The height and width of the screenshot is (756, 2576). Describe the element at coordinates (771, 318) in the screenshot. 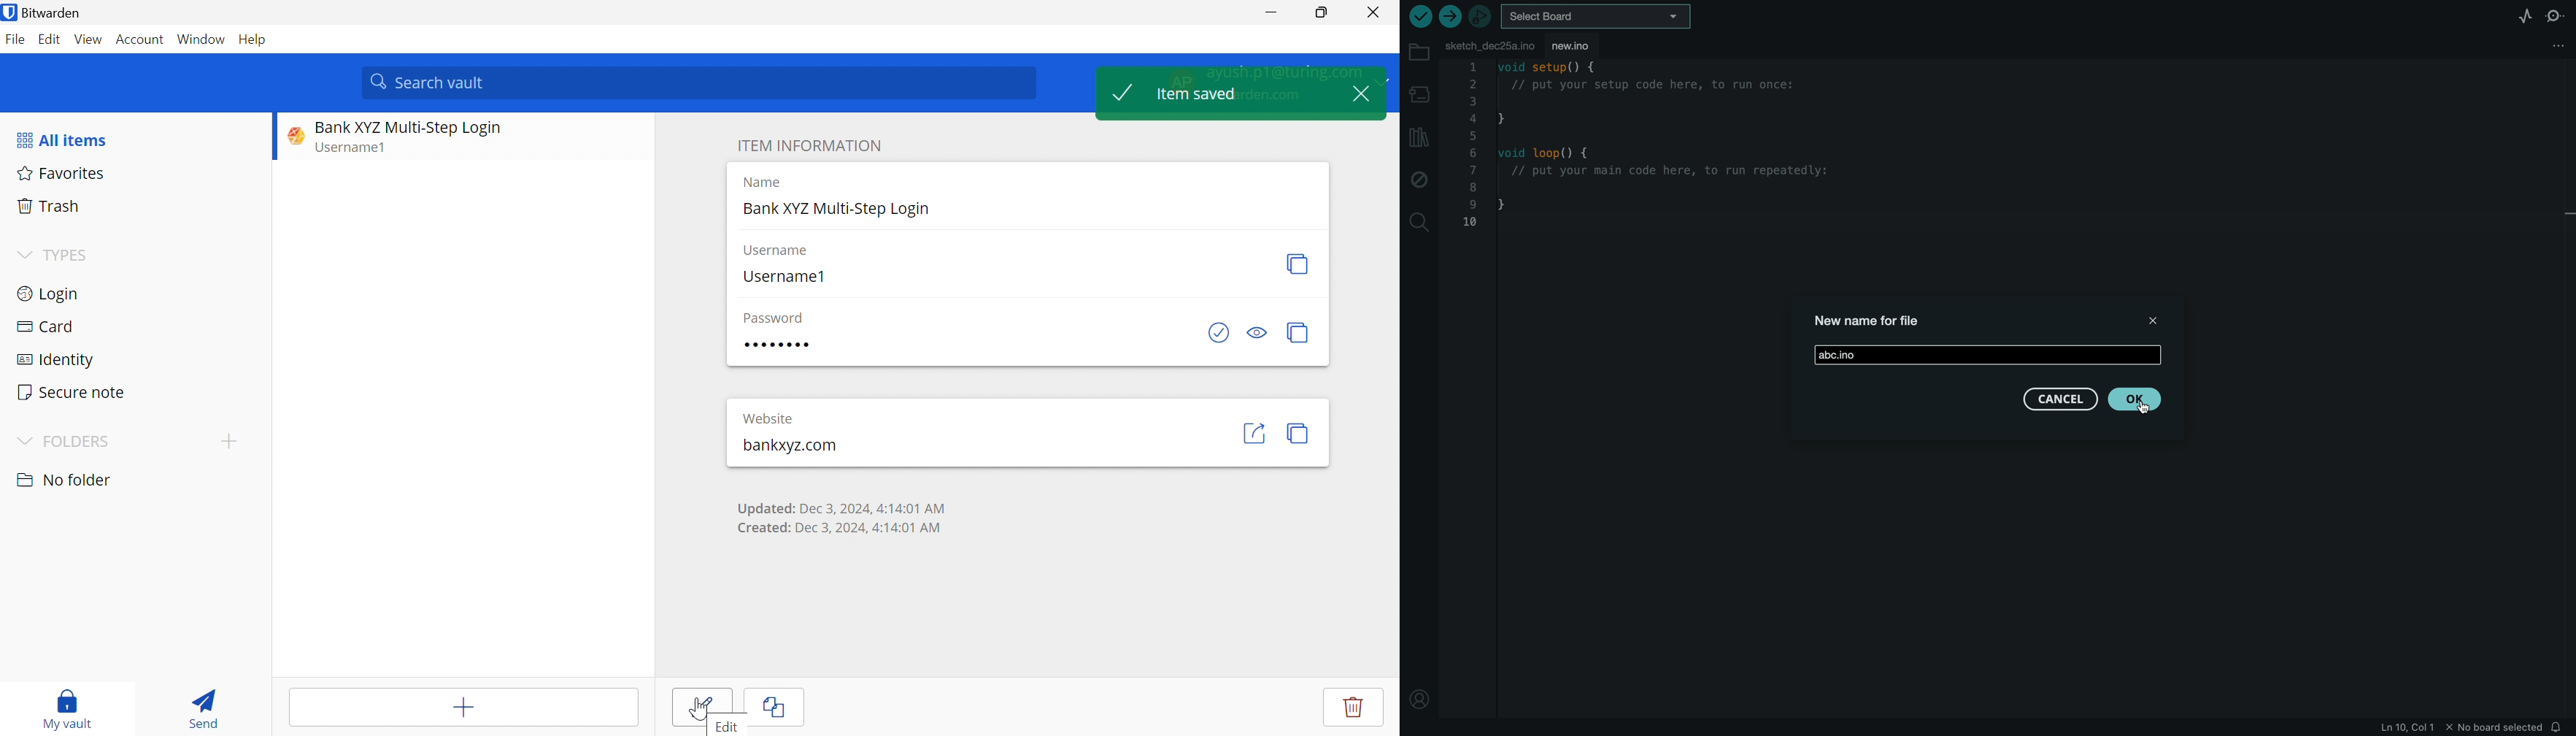

I see `Password` at that location.